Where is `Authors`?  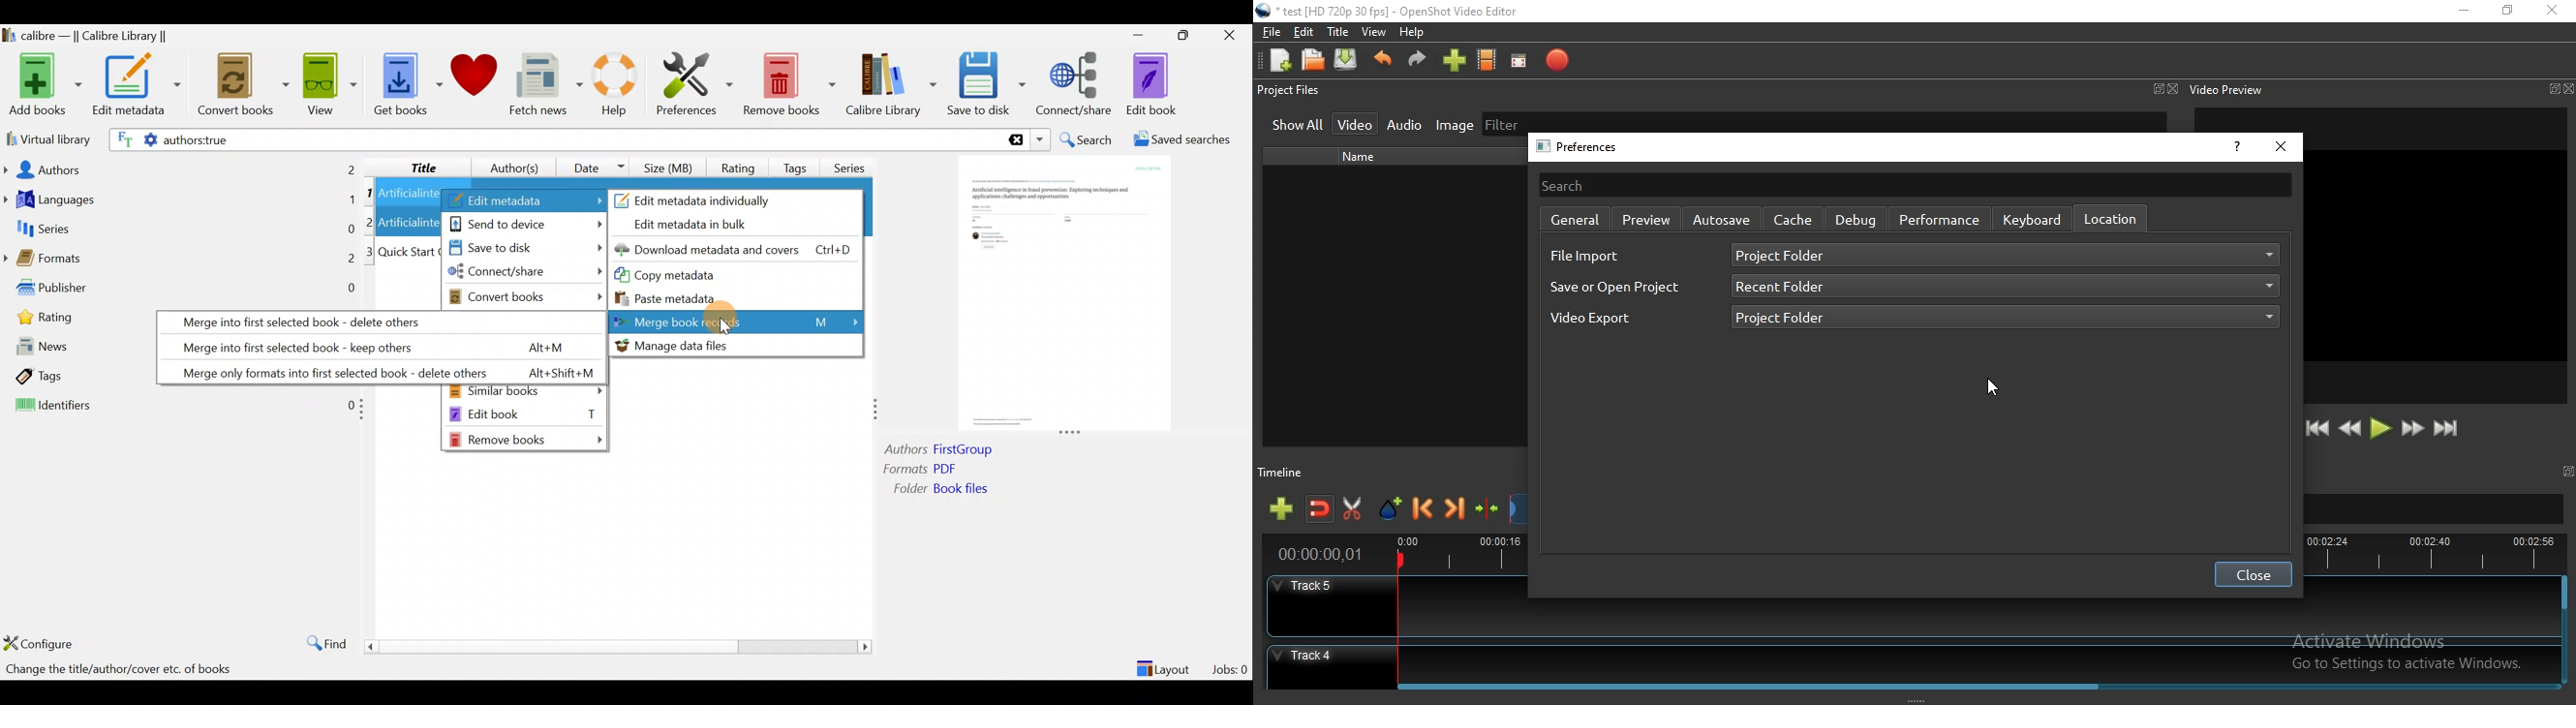 Authors is located at coordinates (181, 168).